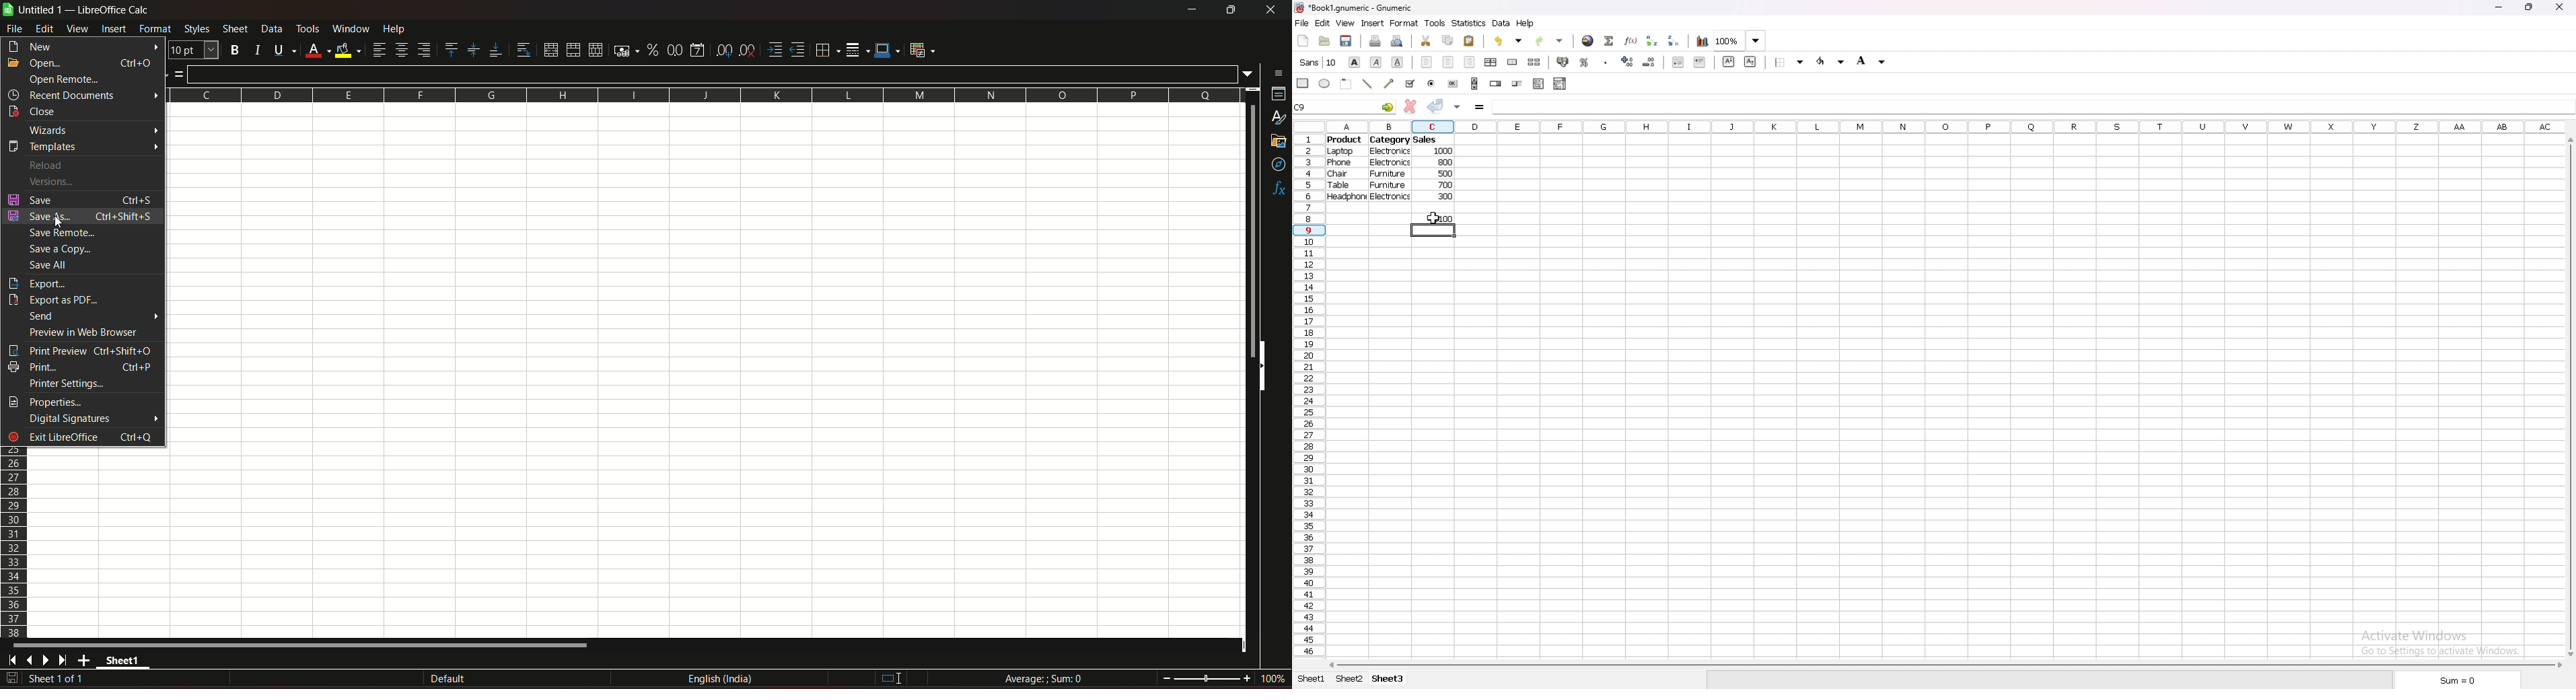 The image size is (2576, 700). Describe the element at coordinates (1448, 186) in the screenshot. I see `700` at that location.